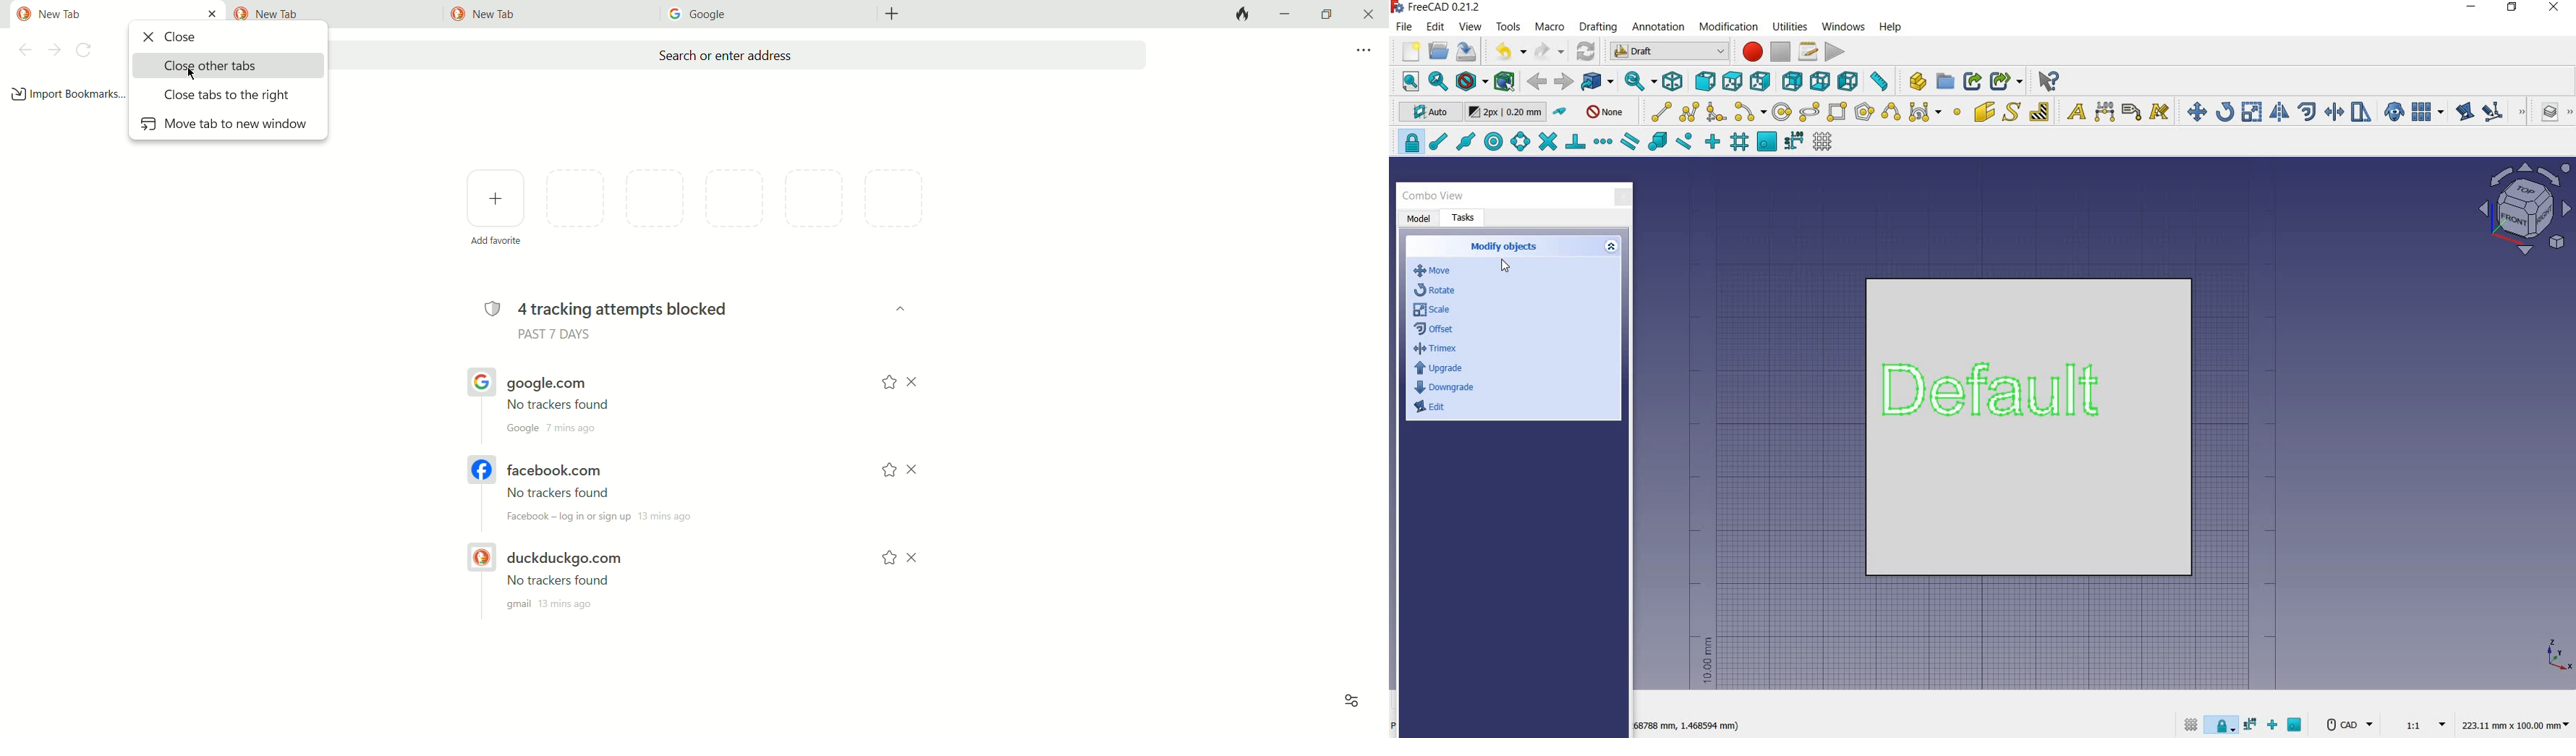 Image resolution: width=2576 pixels, height=756 pixels. I want to click on subelement highlight, so click(2503, 112).